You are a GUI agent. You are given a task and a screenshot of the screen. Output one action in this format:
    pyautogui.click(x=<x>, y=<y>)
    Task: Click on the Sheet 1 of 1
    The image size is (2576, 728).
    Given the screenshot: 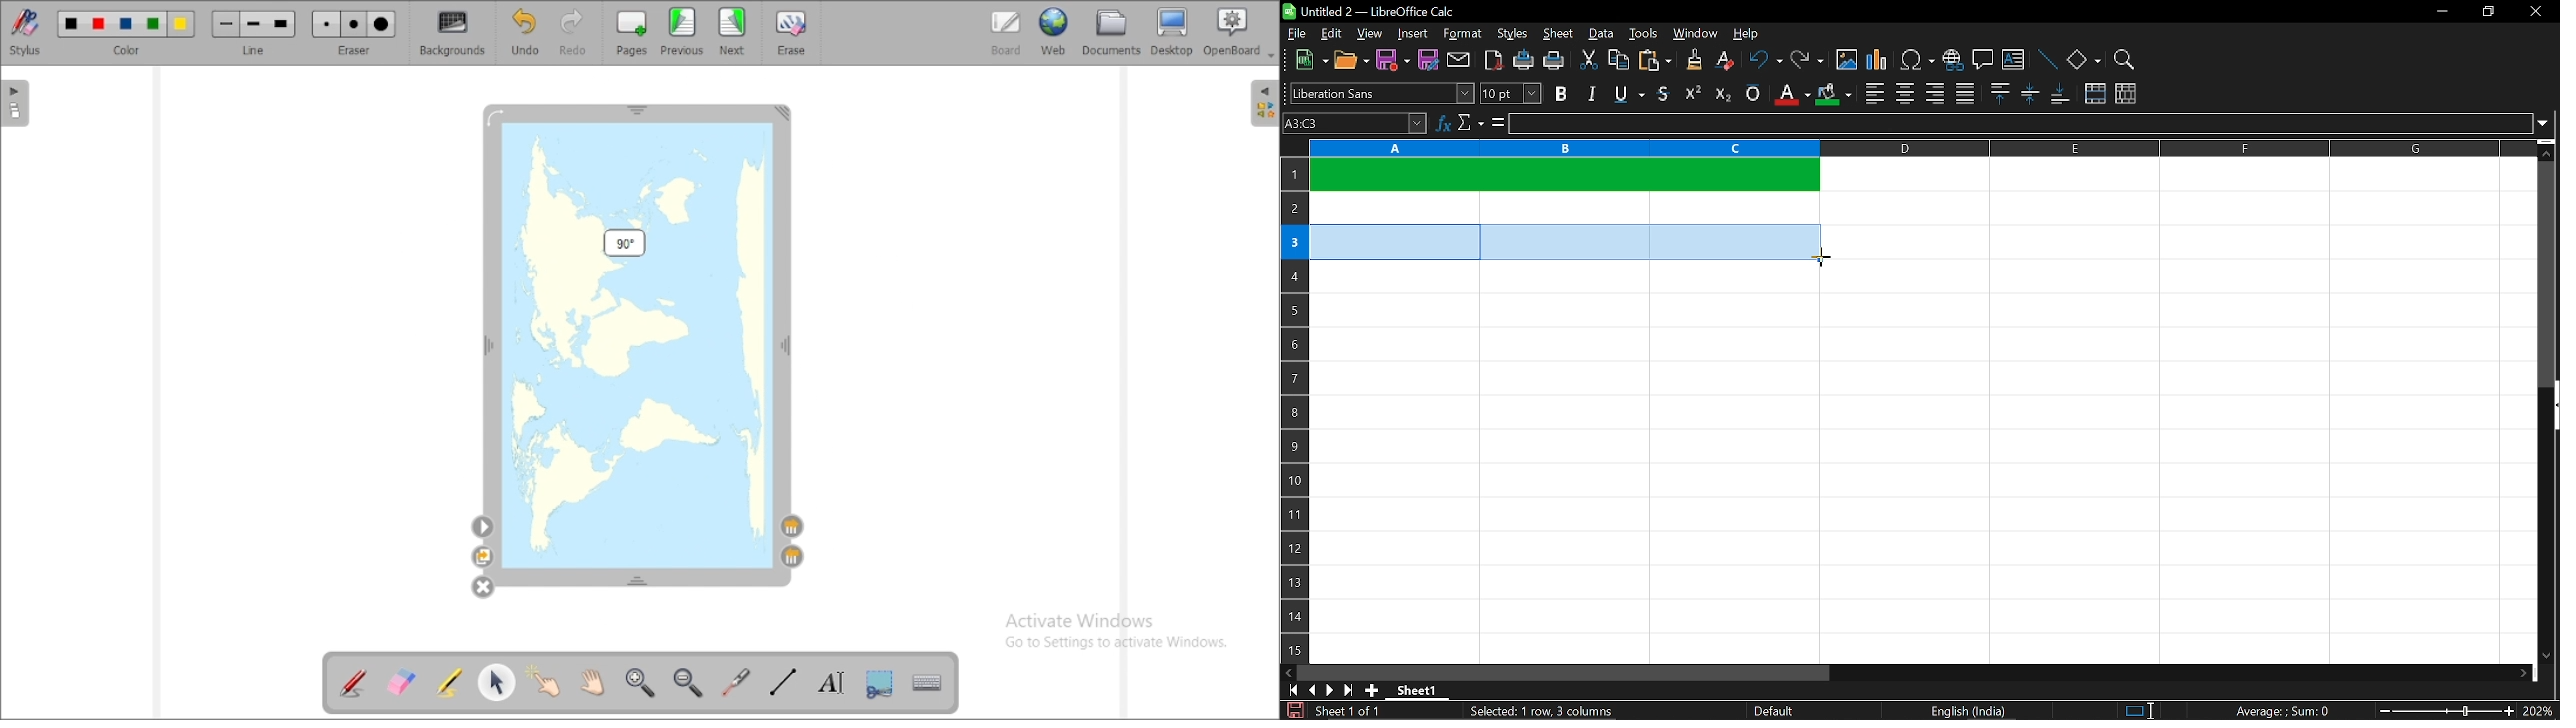 What is the action you would take?
    pyautogui.click(x=1348, y=711)
    